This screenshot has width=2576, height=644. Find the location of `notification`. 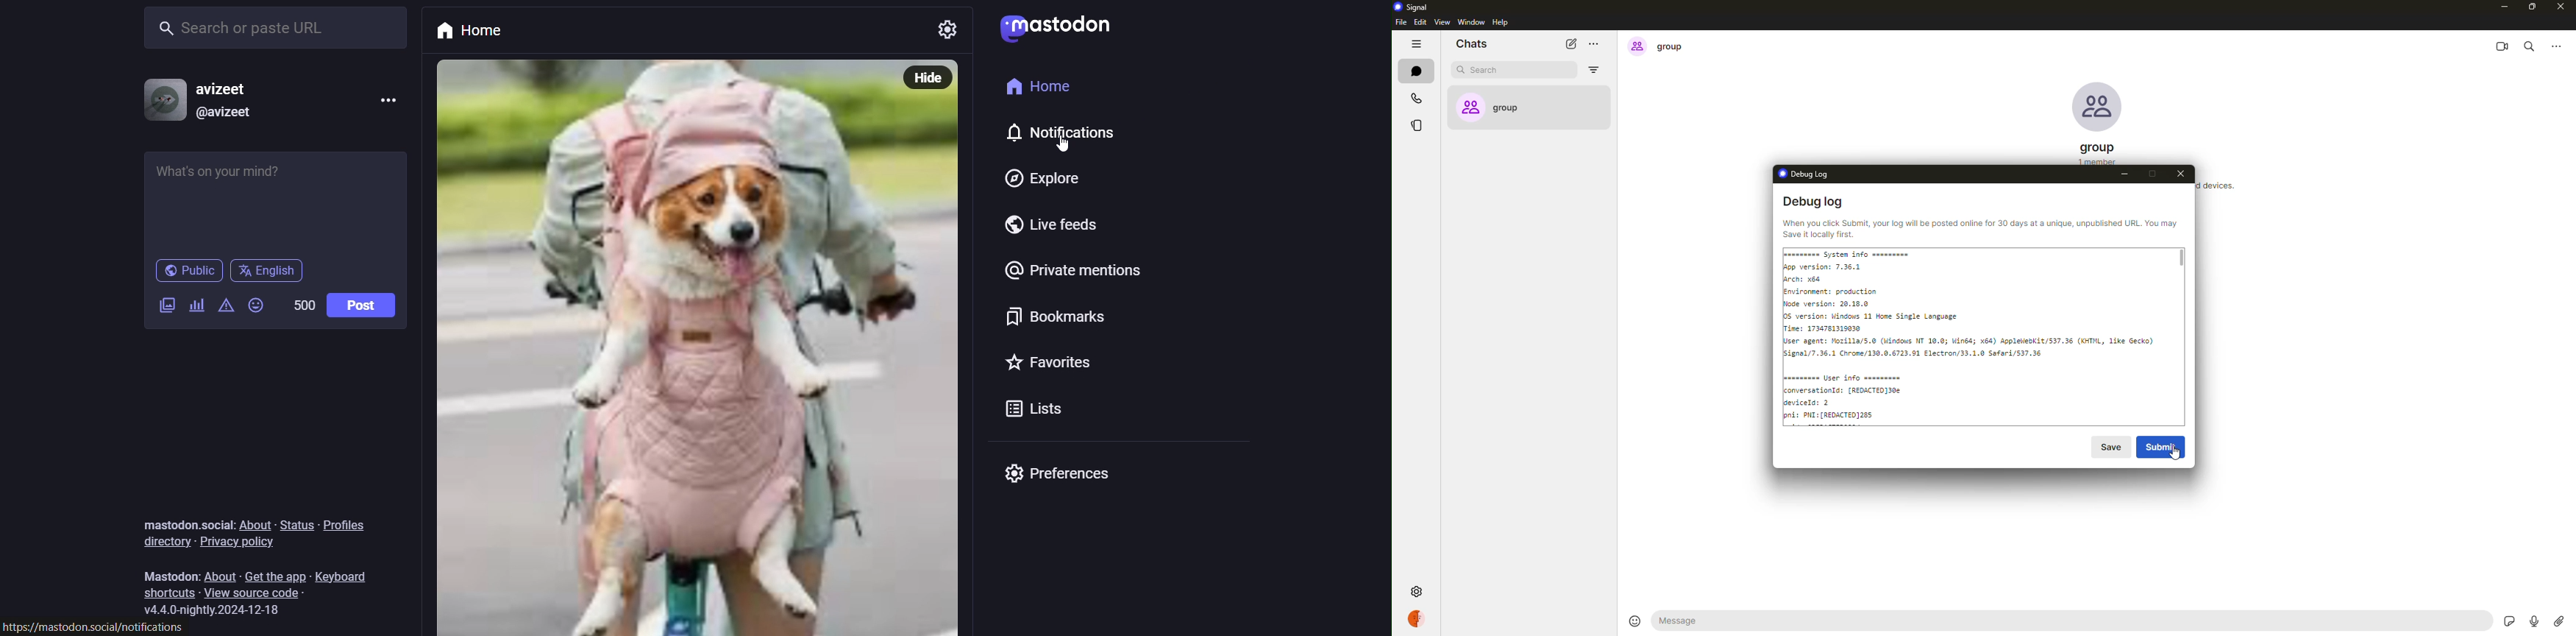

notification is located at coordinates (1074, 137).